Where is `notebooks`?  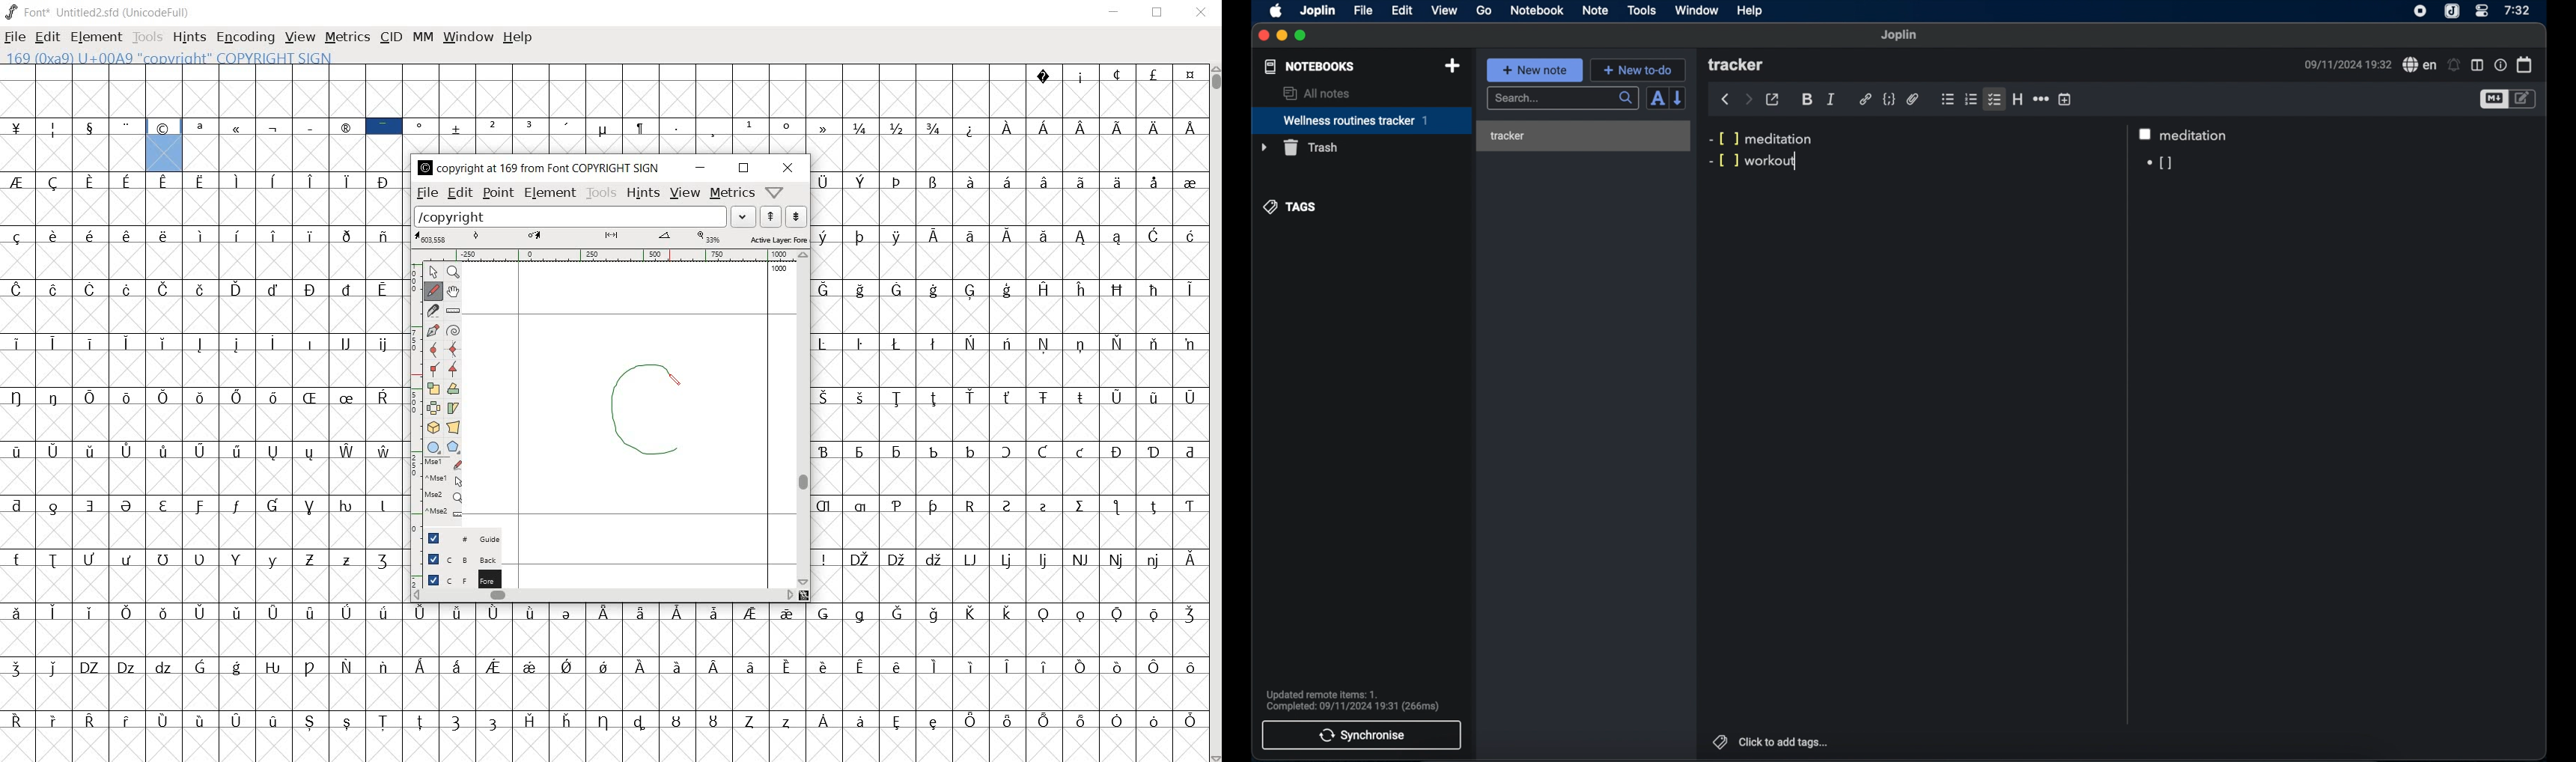
notebooks is located at coordinates (1310, 66).